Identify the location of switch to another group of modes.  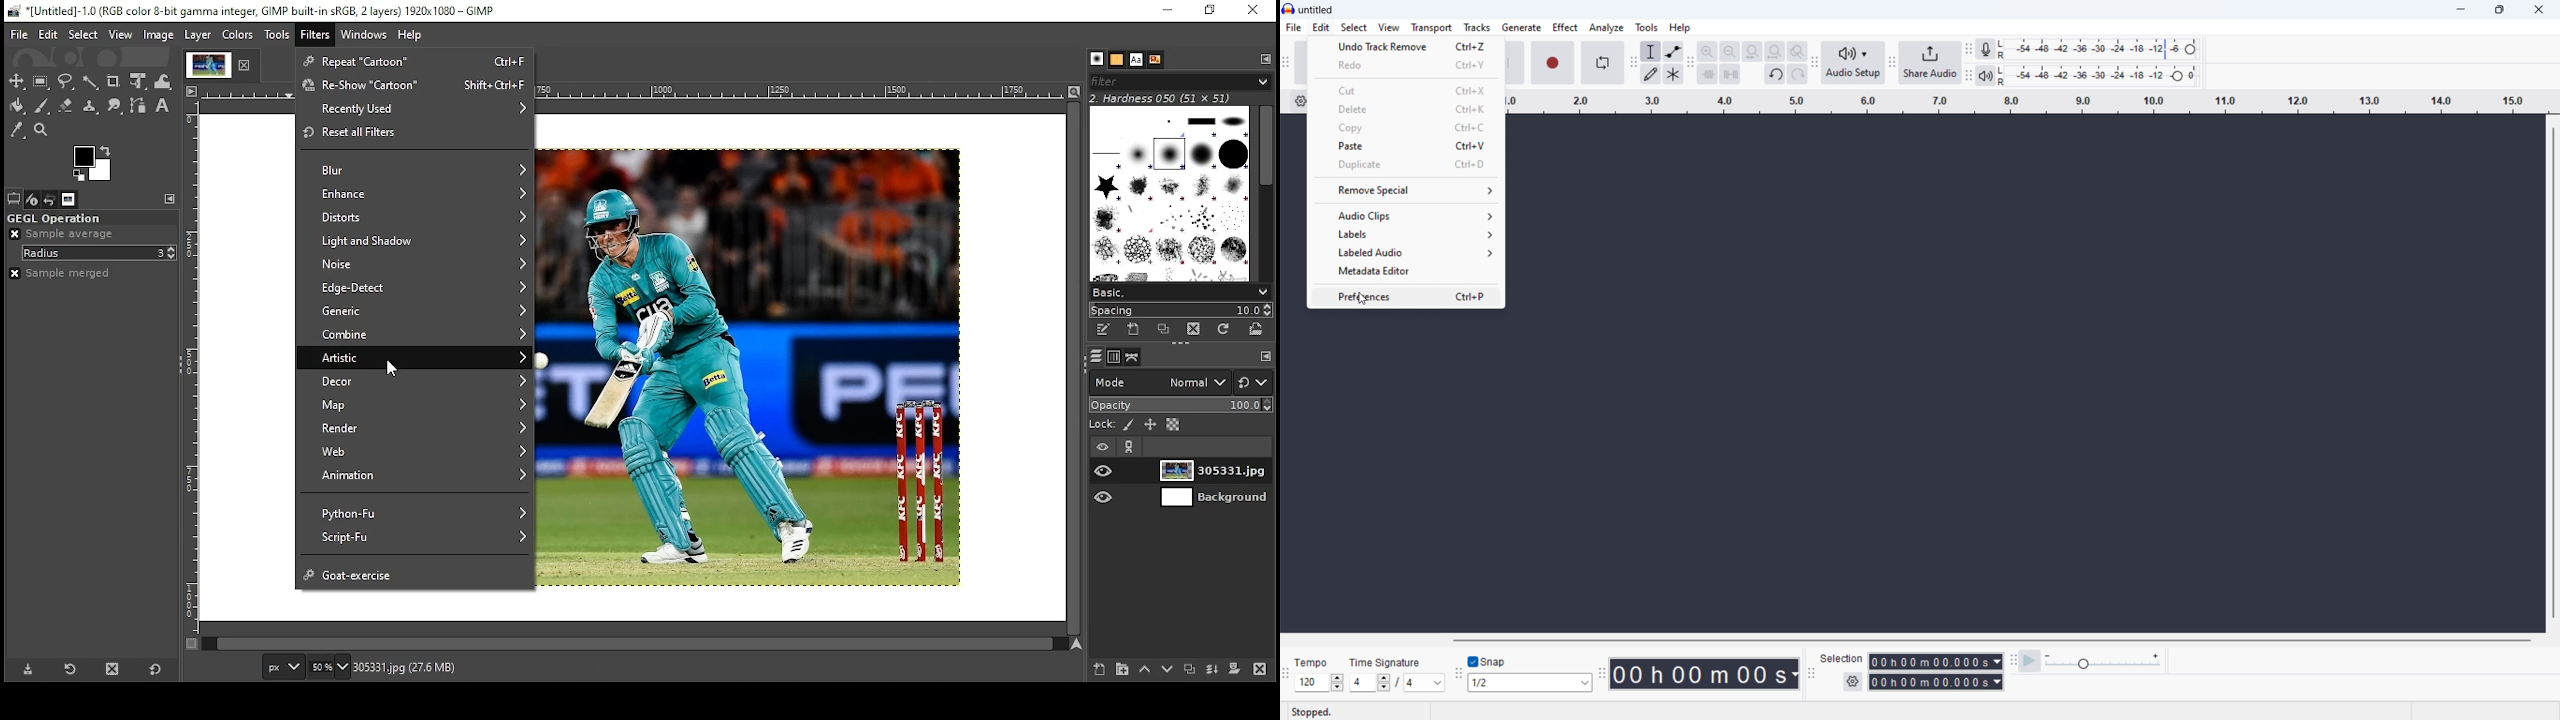
(1255, 382).